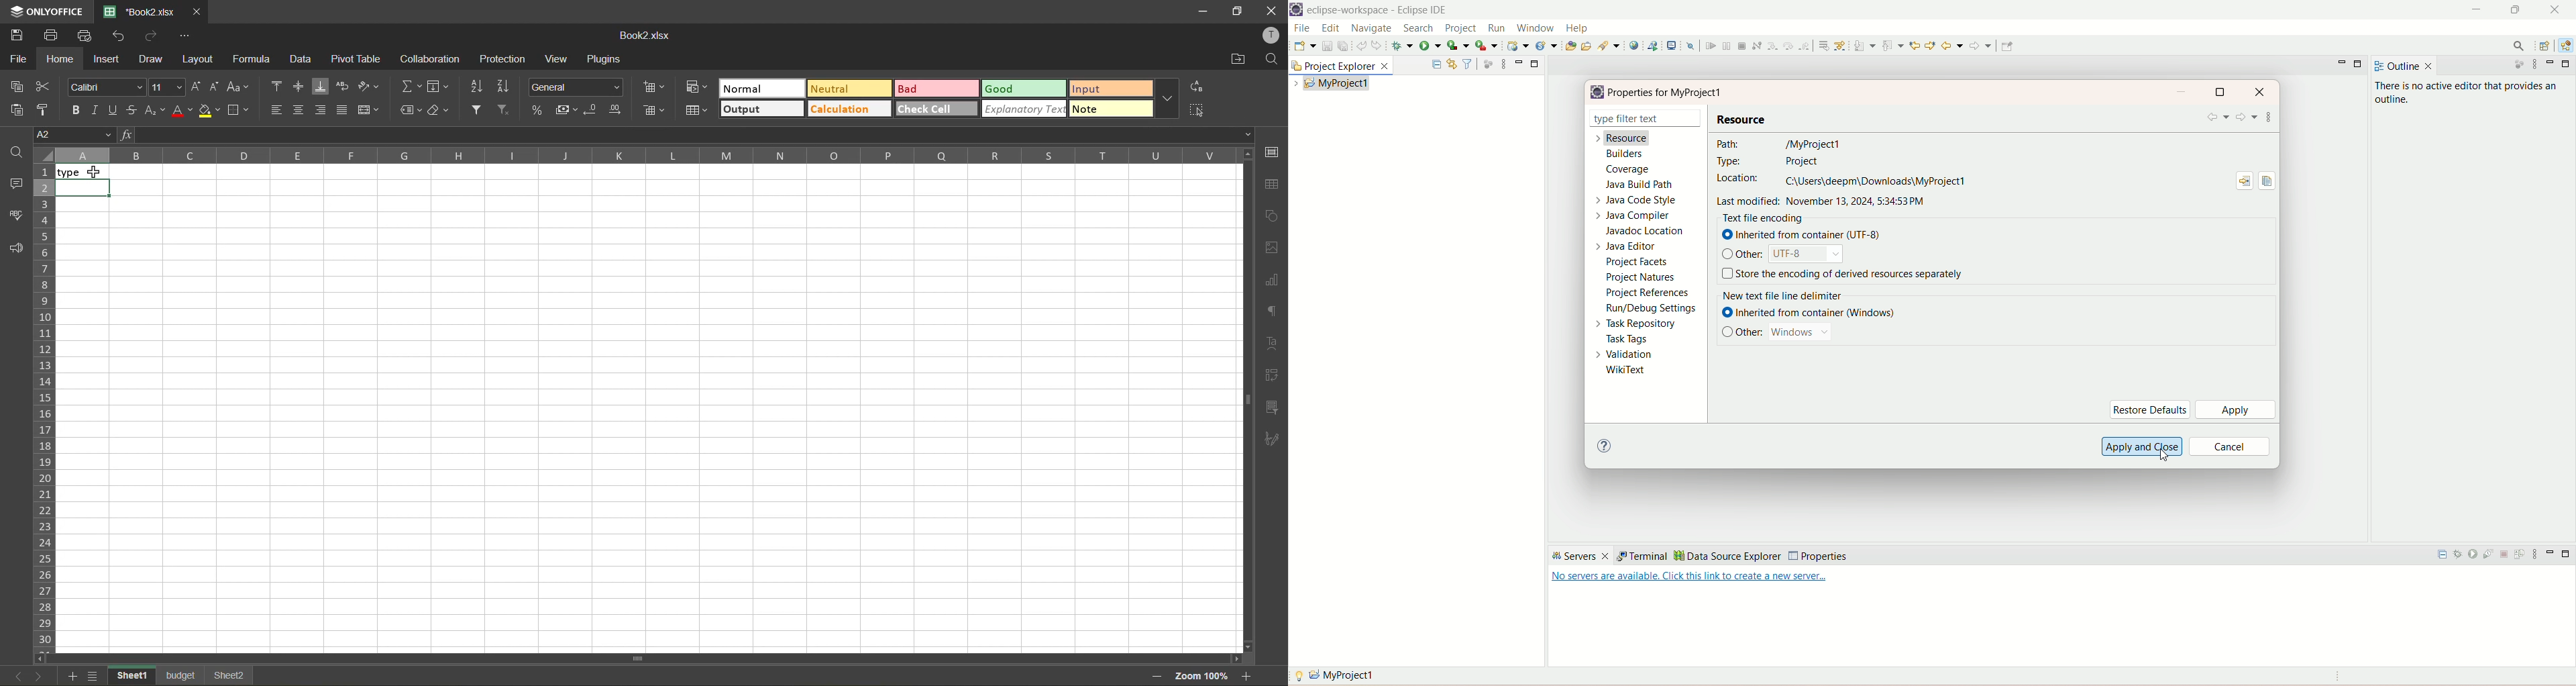 This screenshot has width=2576, height=700. What do you see at coordinates (67, 135) in the screenshot?
I see `cell address` at bounding box center [67, 135].